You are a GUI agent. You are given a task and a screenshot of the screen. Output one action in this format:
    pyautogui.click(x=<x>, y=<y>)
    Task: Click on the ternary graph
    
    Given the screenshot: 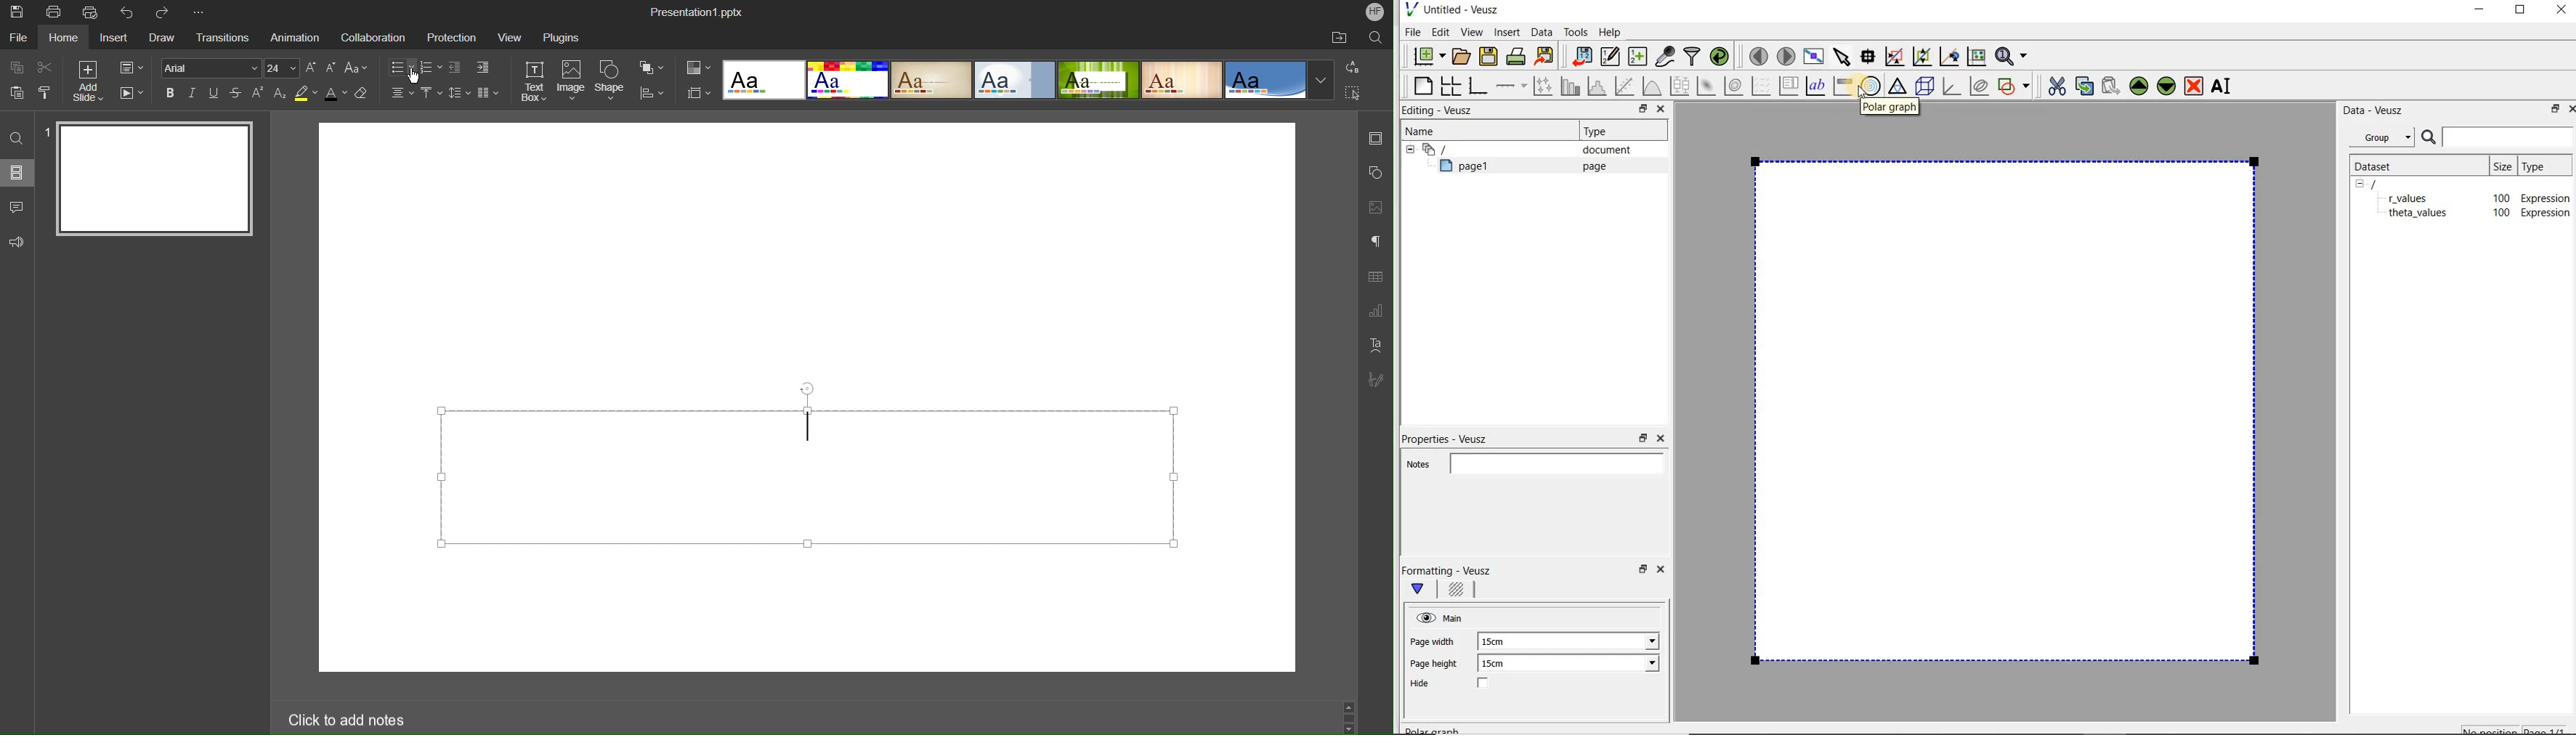 What is the action you would take?
    pyautogui.click(x=1899, y=87)
    